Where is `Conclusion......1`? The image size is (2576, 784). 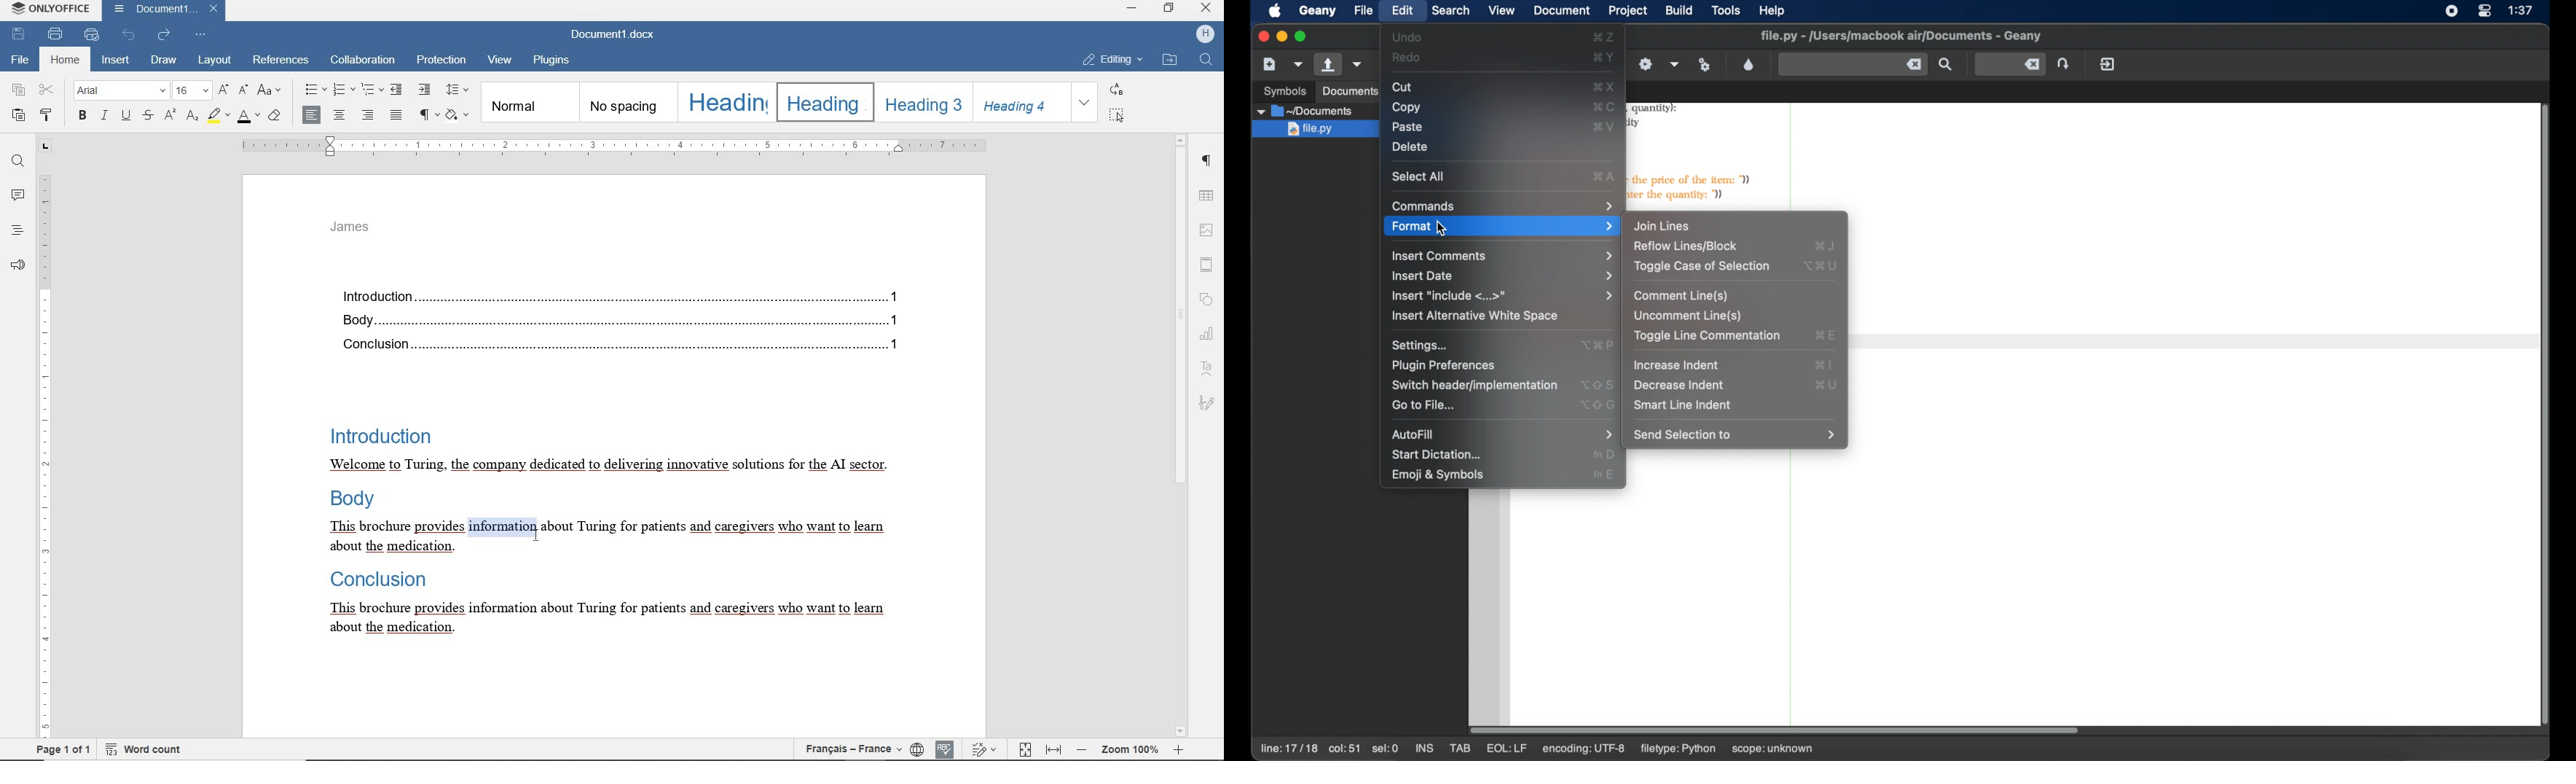
Conclusion......1 is located at coordinates (615, 346).